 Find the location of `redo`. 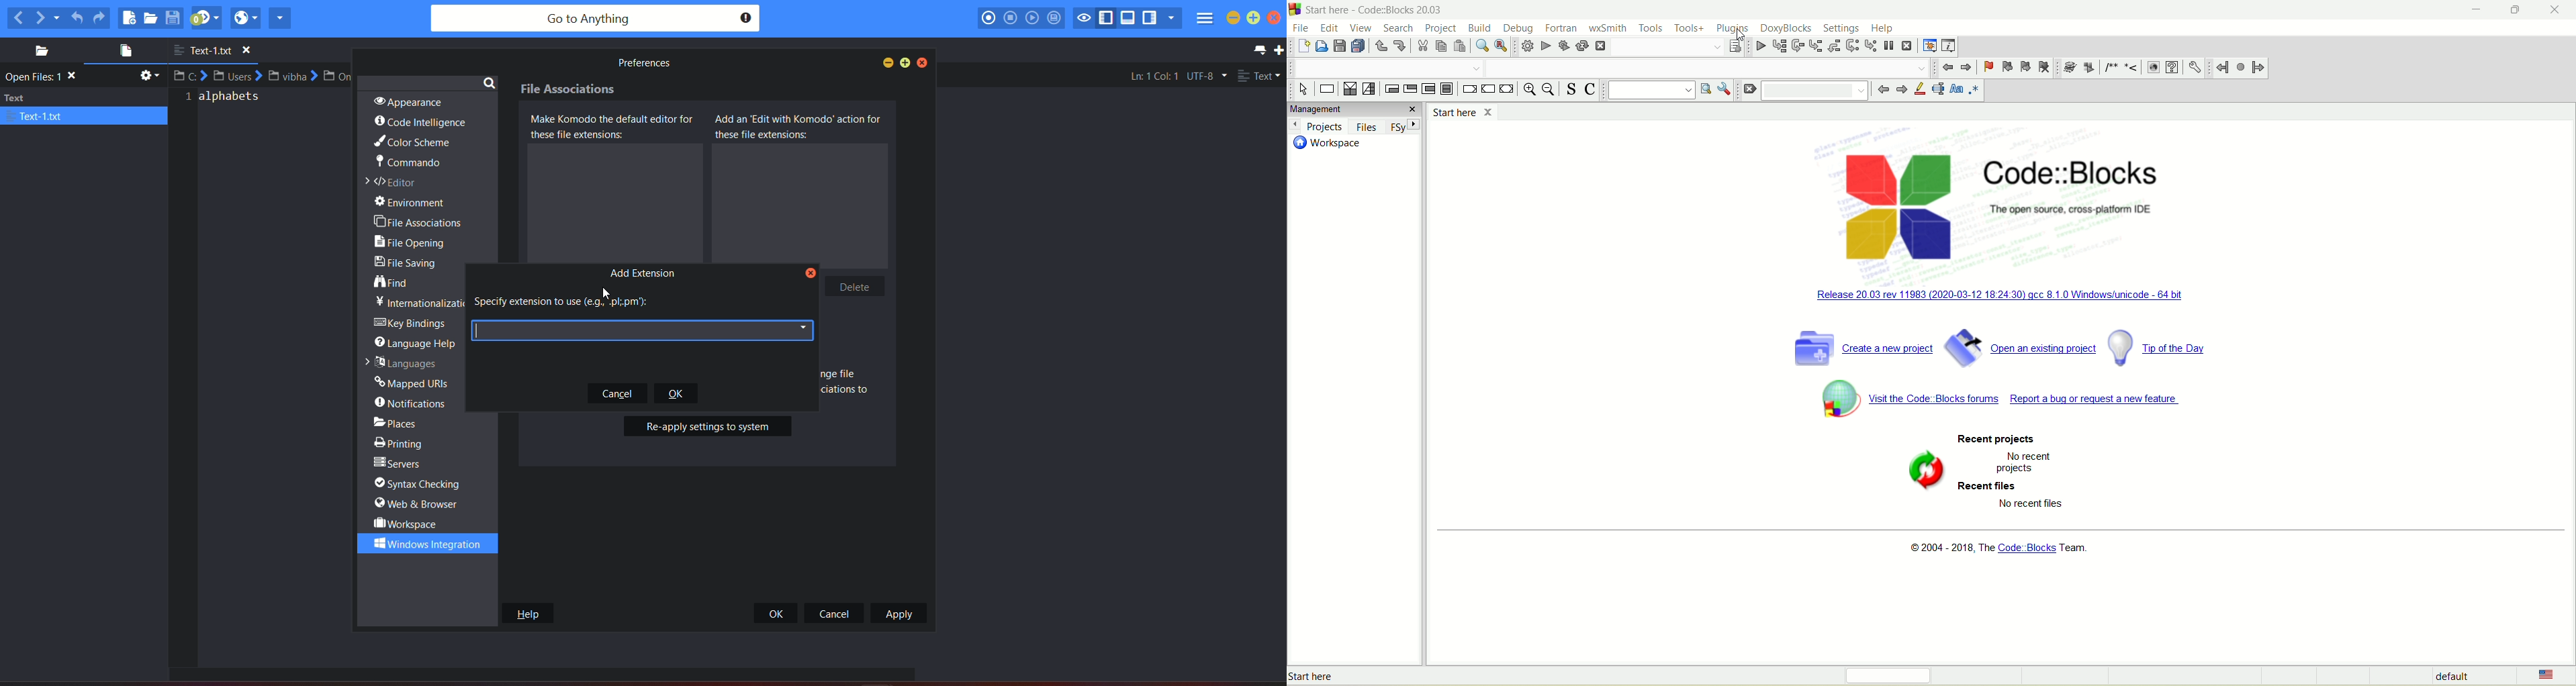

redo is located at coordinates (1401, 45).